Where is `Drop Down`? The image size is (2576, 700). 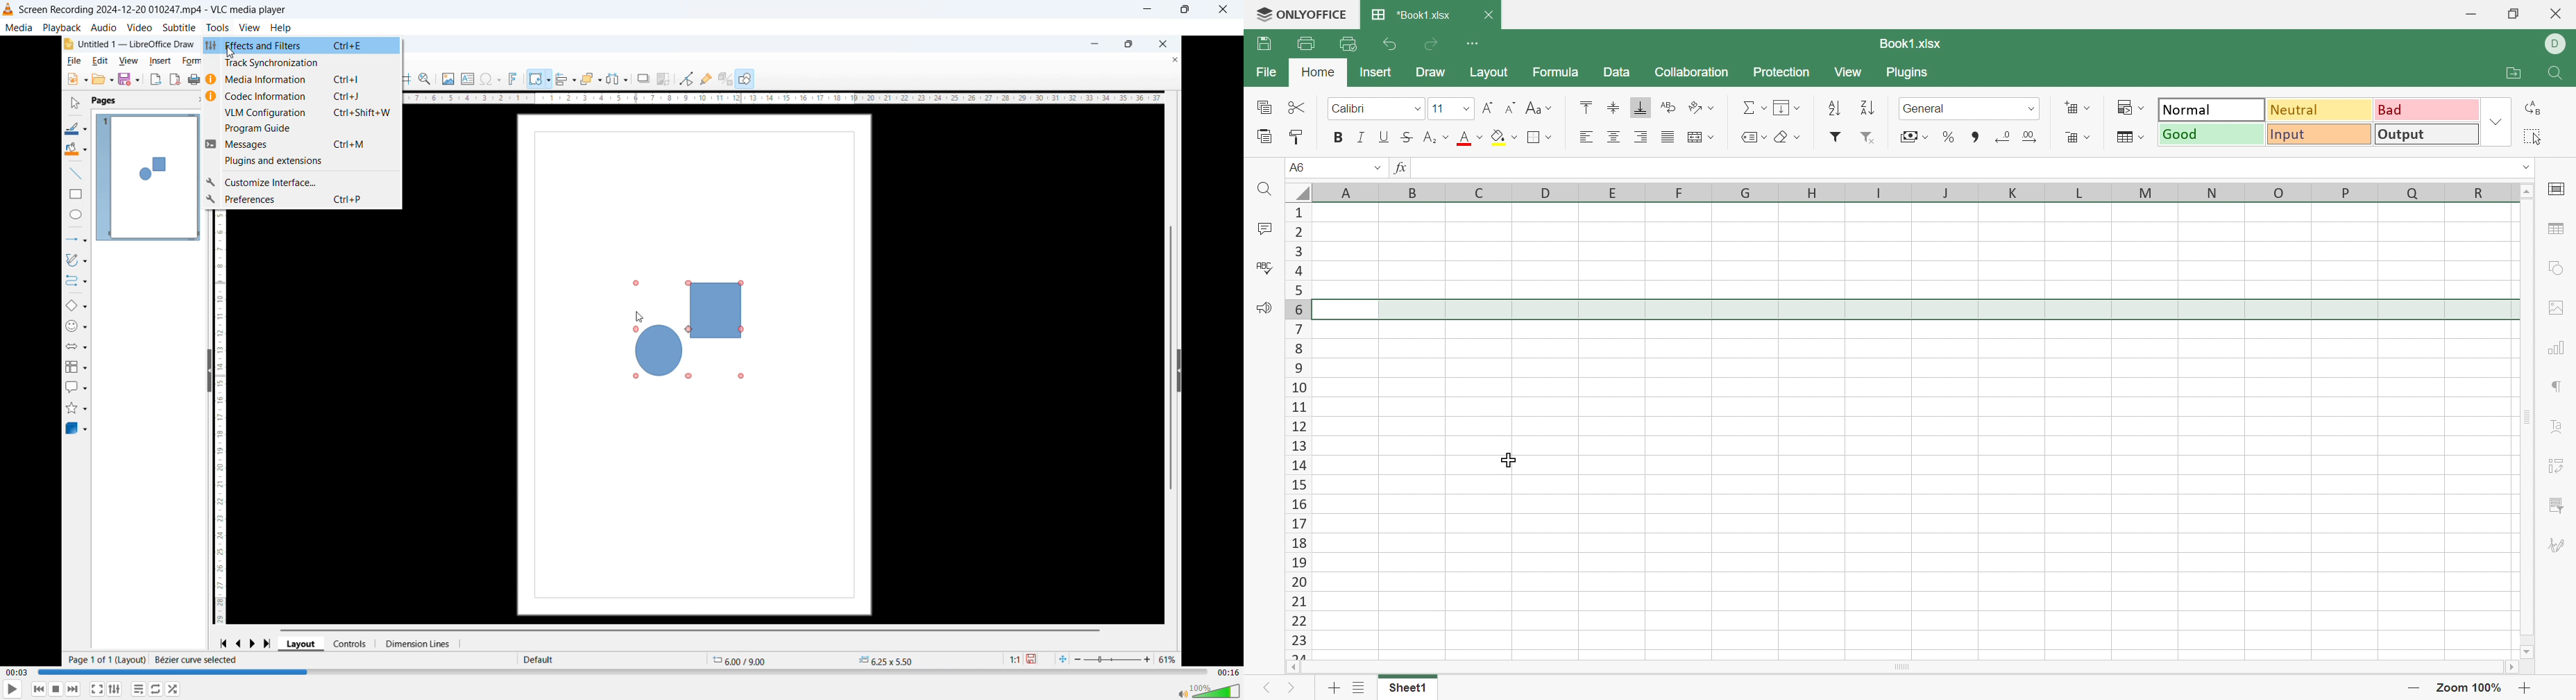 Drop Down is located at coordinates (1416, 109).